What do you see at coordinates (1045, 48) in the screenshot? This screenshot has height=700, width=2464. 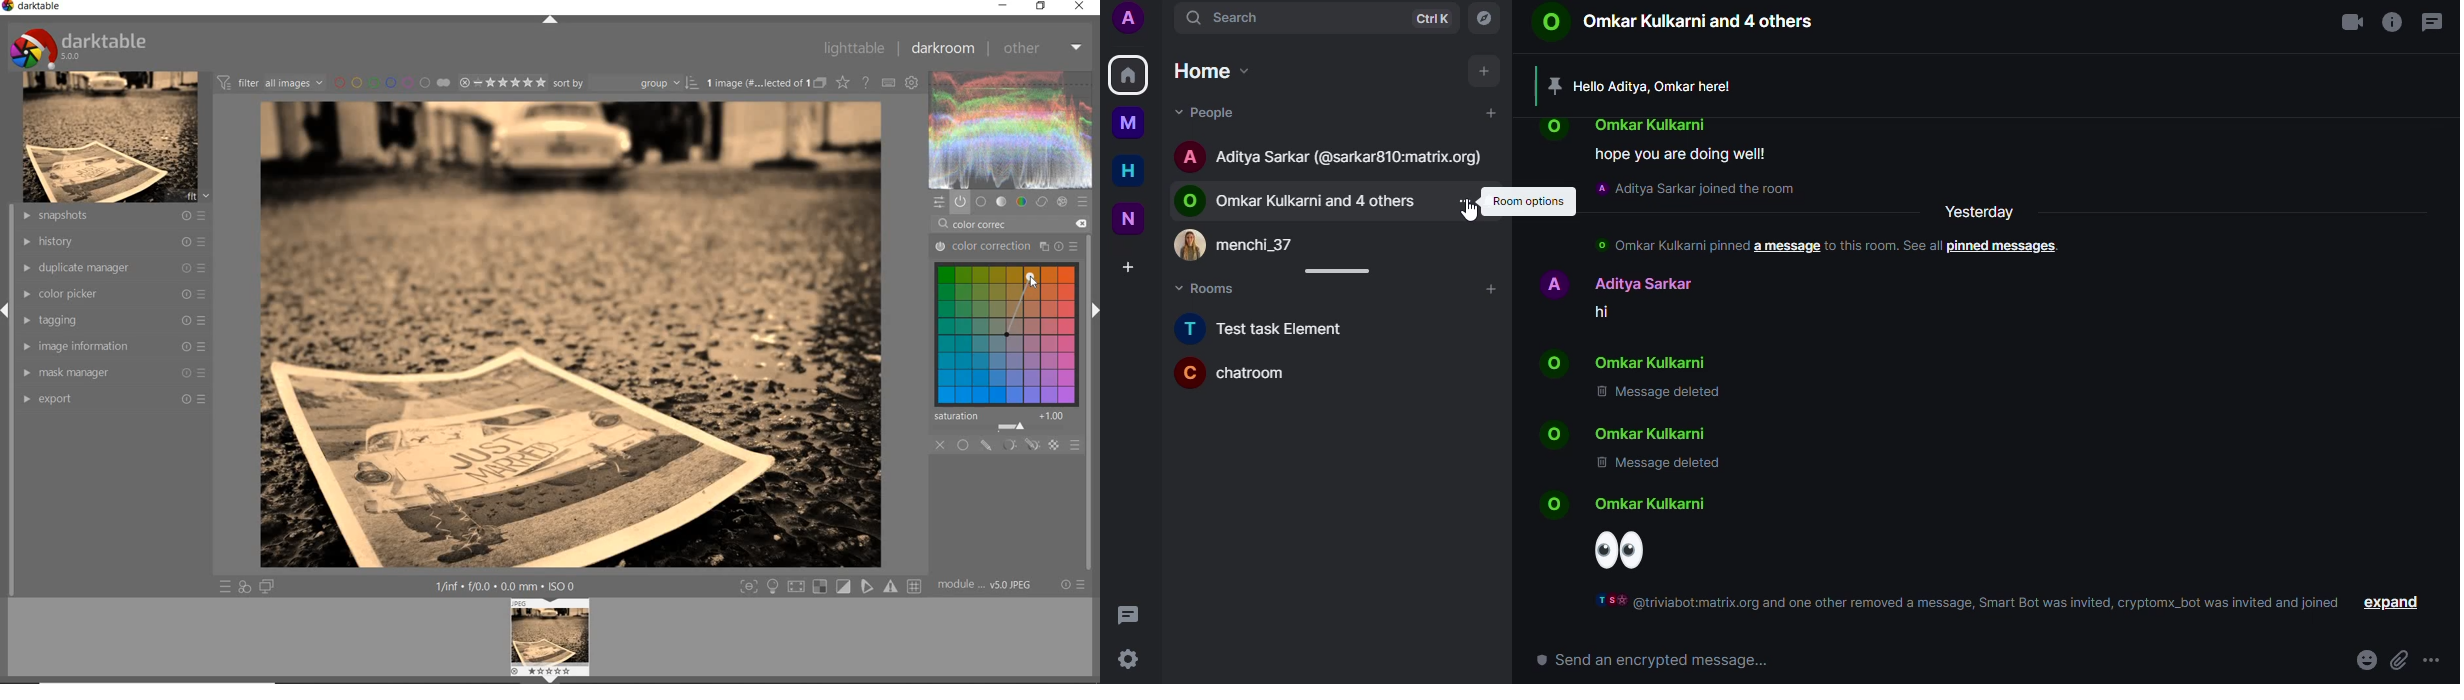 I see `other` at bounding box center [1045, 48].